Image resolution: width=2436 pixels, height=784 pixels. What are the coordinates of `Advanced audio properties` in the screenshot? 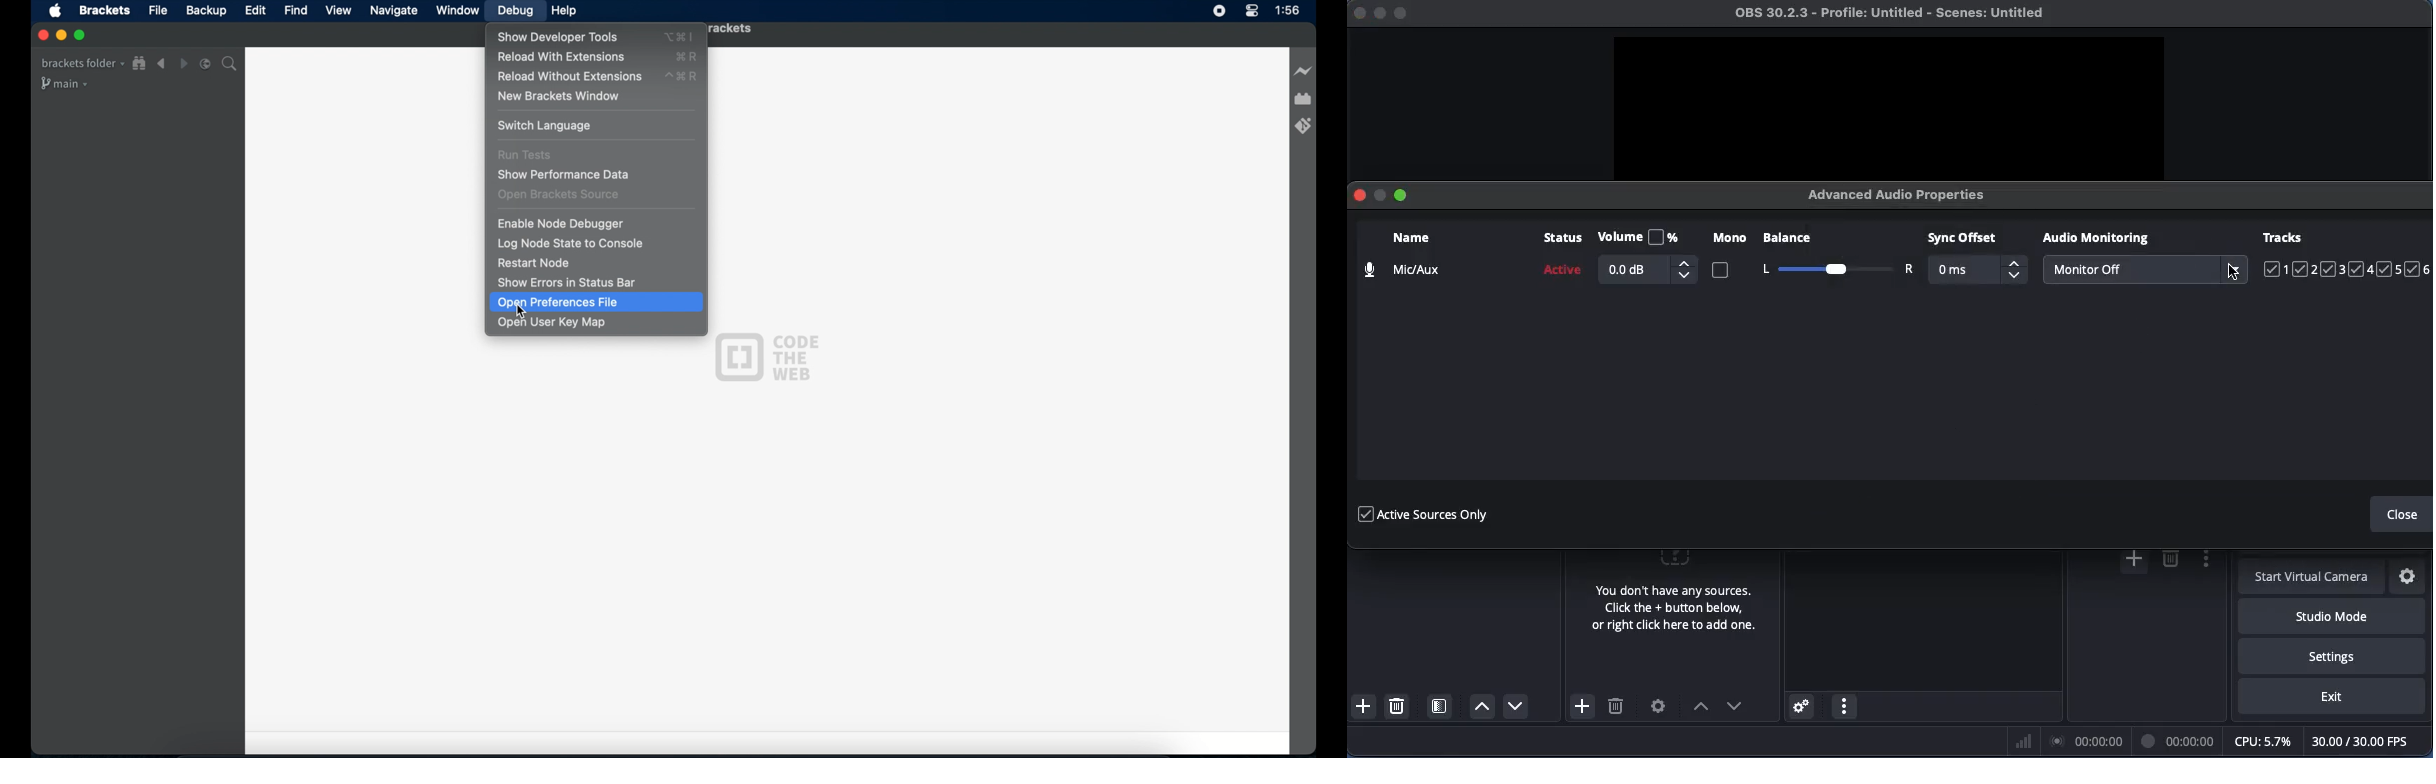 It's located at (1800, 707).